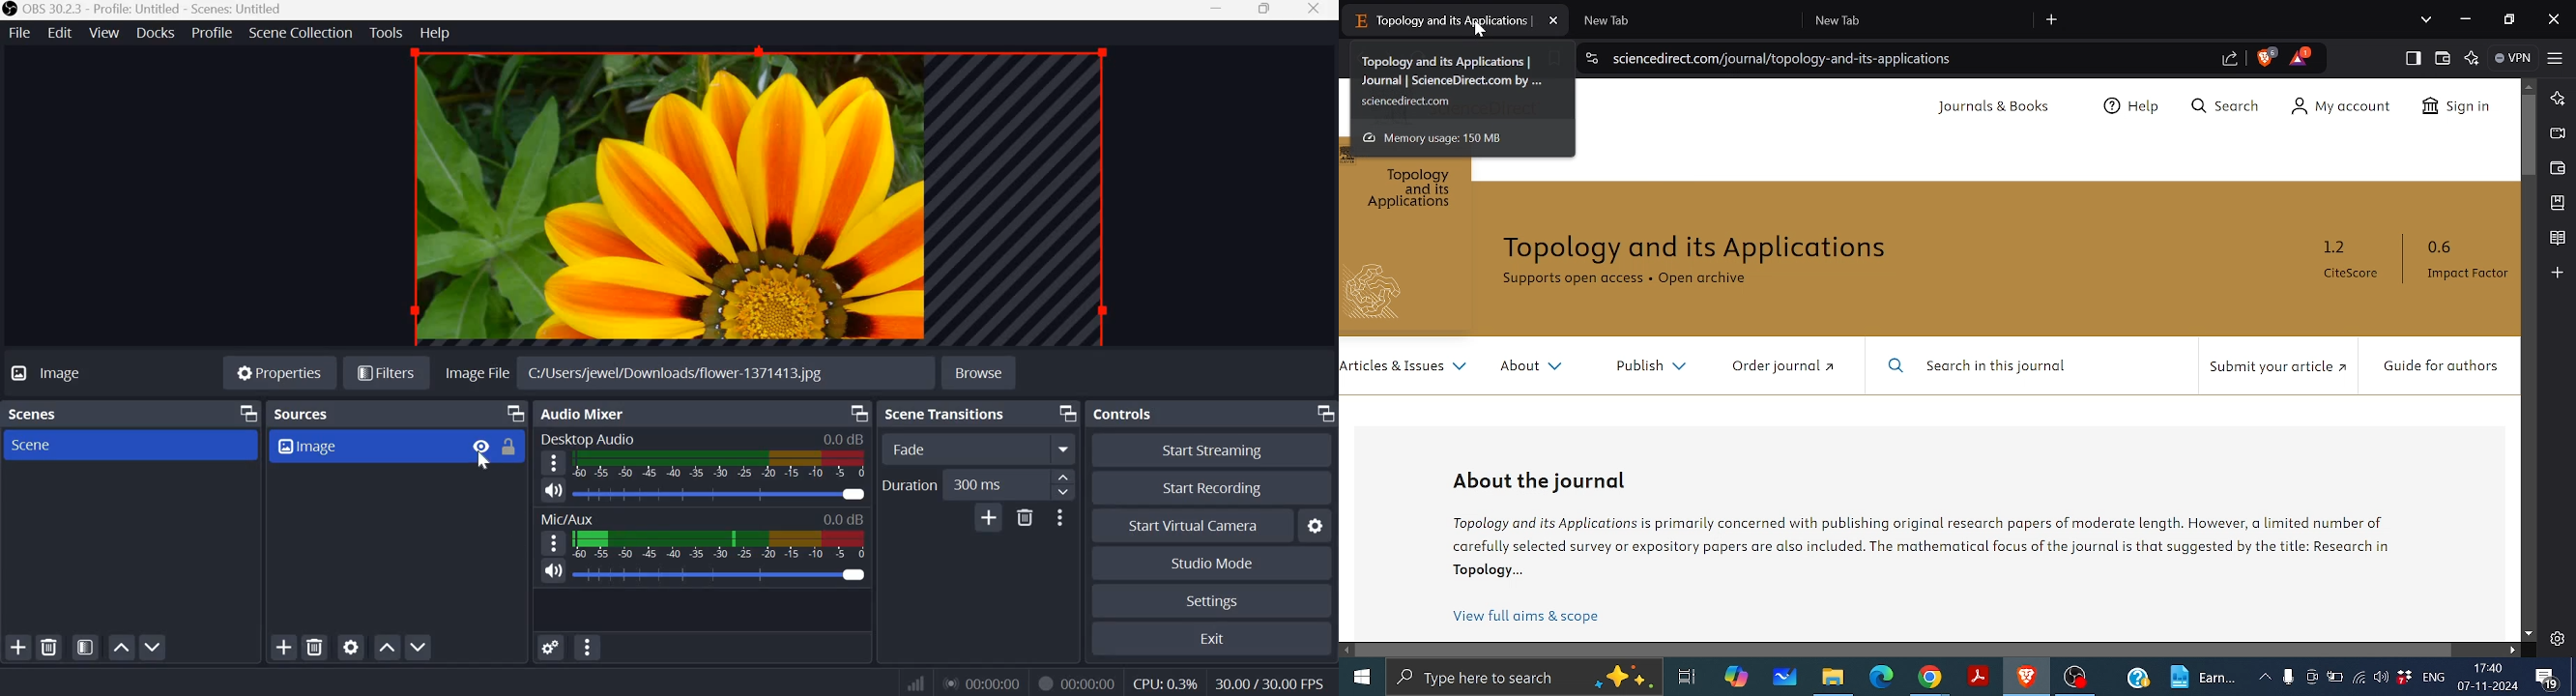 The width and height of the screenshot is (2576, 700). Describe the element at coordinates (1213, 637) in the screenshot. I see `Exit` at that location.